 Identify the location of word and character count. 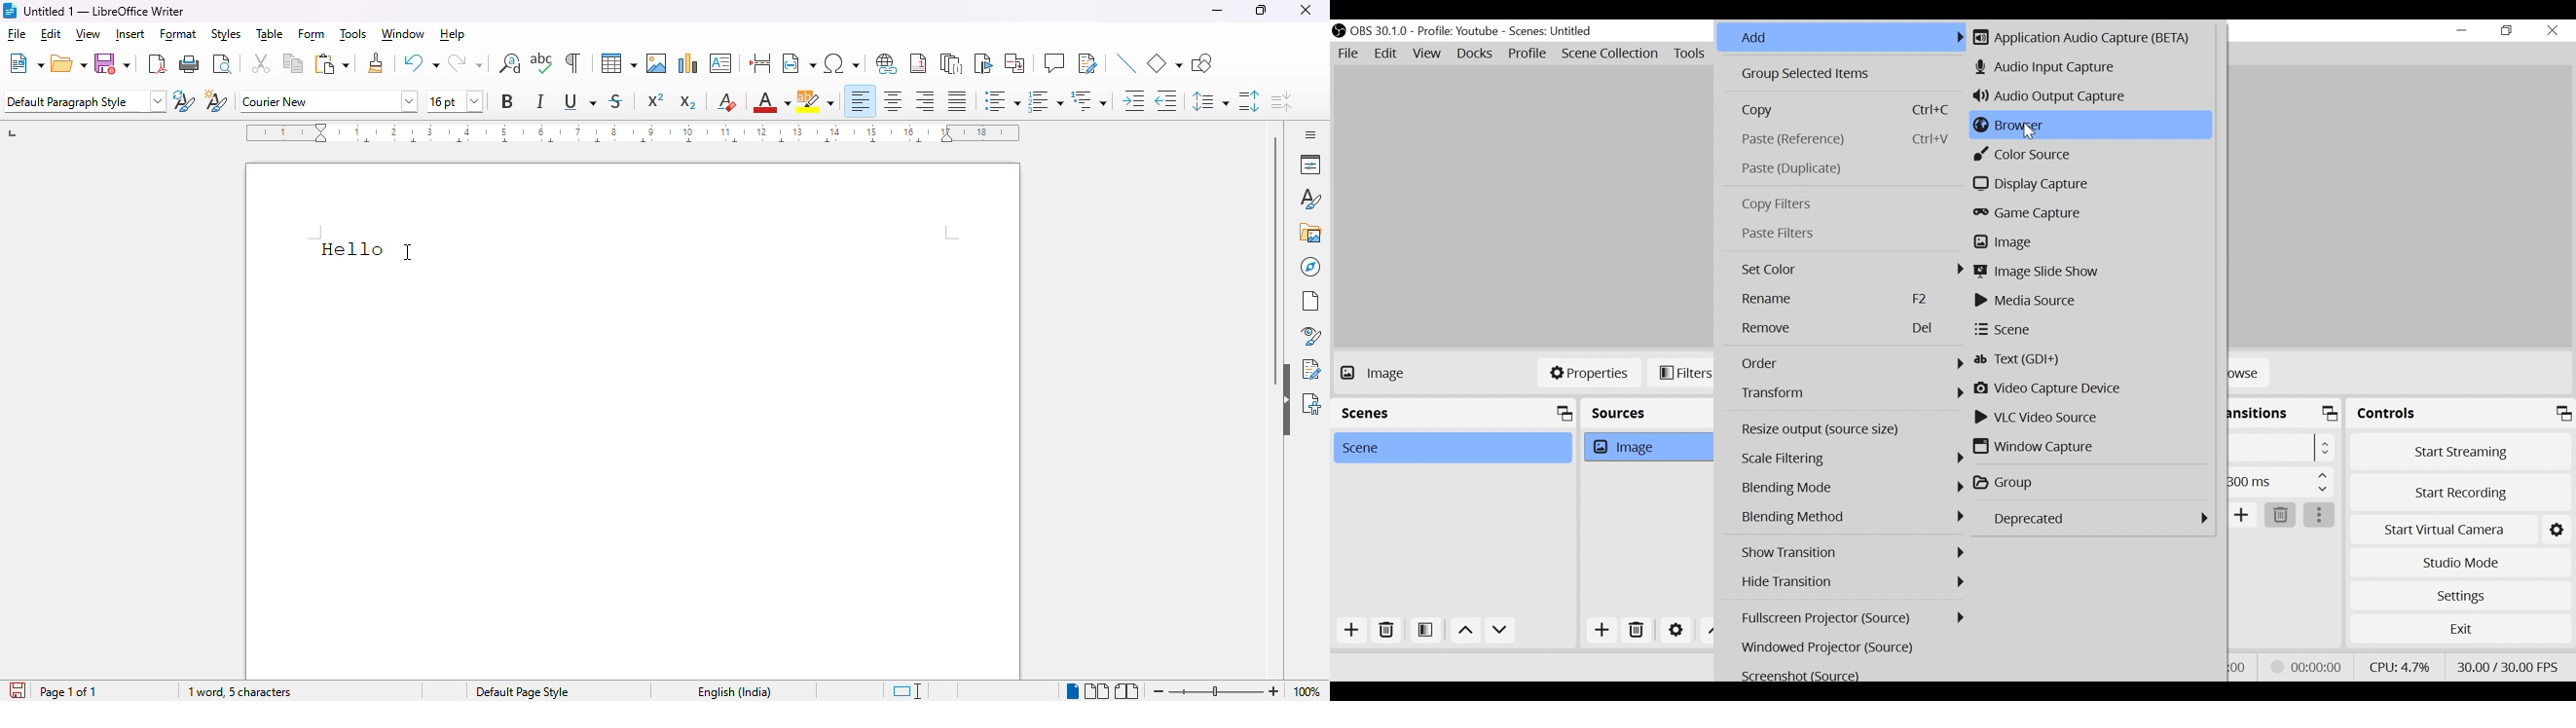
(267, 692).